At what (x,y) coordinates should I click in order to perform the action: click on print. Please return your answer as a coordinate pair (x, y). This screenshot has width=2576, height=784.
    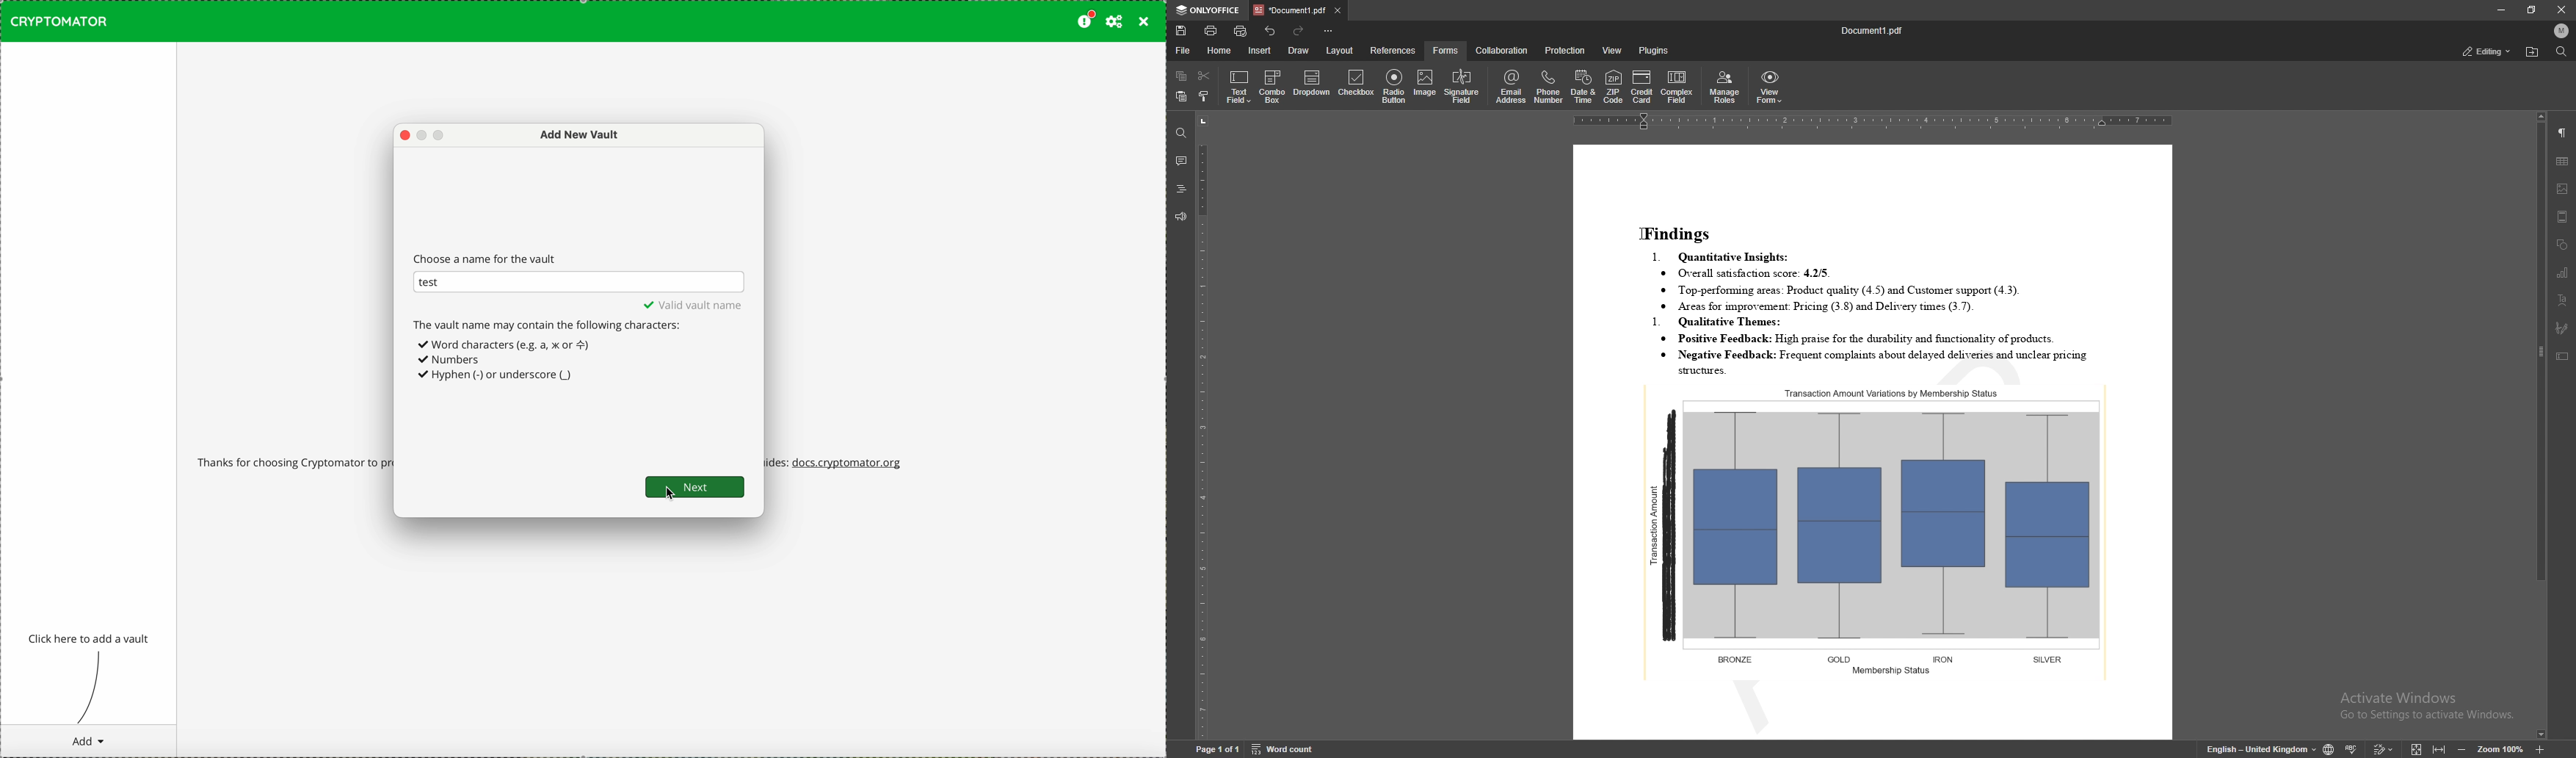
    Looking at the image, I should click on (1211, 31).